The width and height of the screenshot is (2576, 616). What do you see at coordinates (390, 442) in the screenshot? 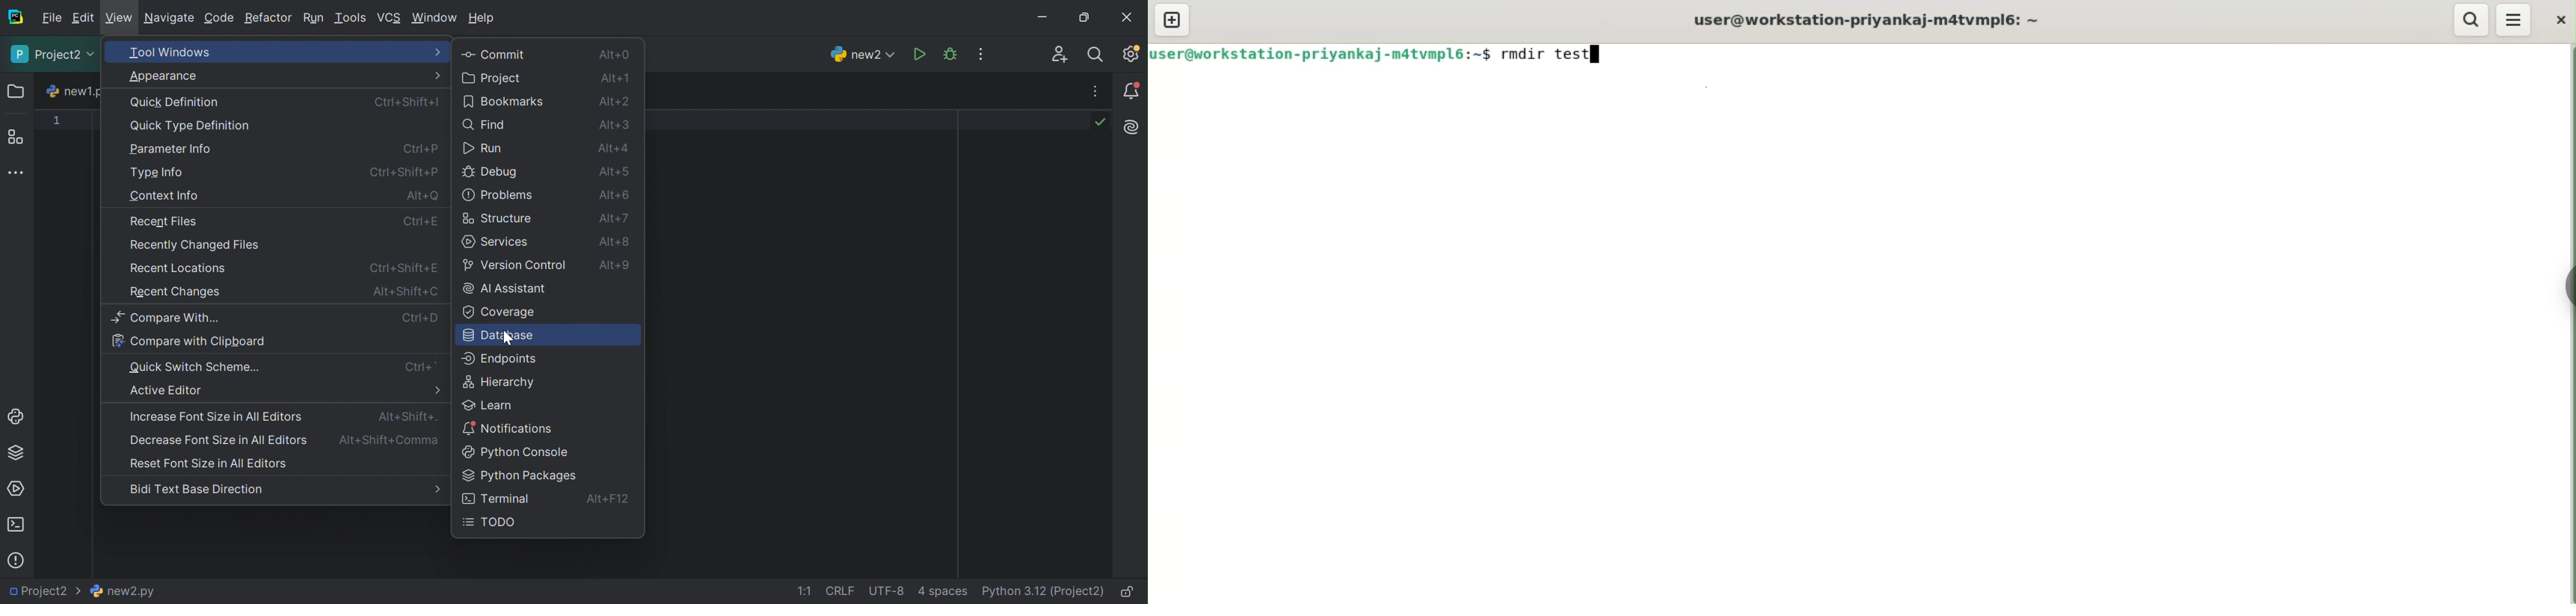
I see `Alt+Shift+Comma` at bounding box center [390, 442].